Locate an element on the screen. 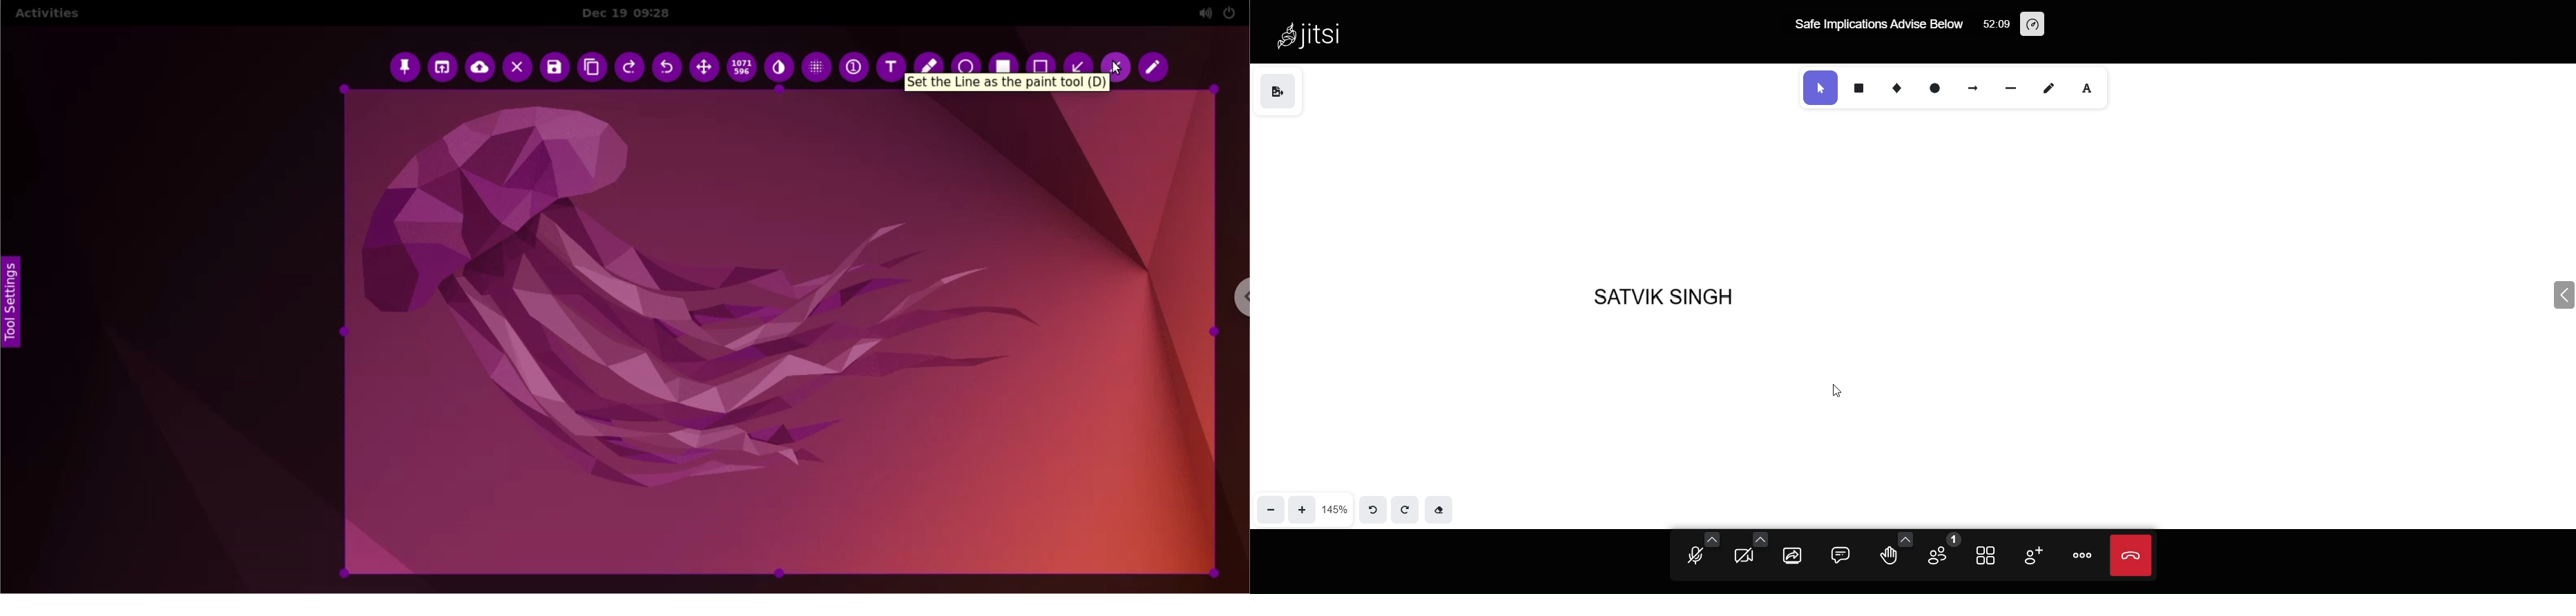 Image resolution: width=2576 pixels, height=616 pixels. ellipse is located at coordinates (967, 61).